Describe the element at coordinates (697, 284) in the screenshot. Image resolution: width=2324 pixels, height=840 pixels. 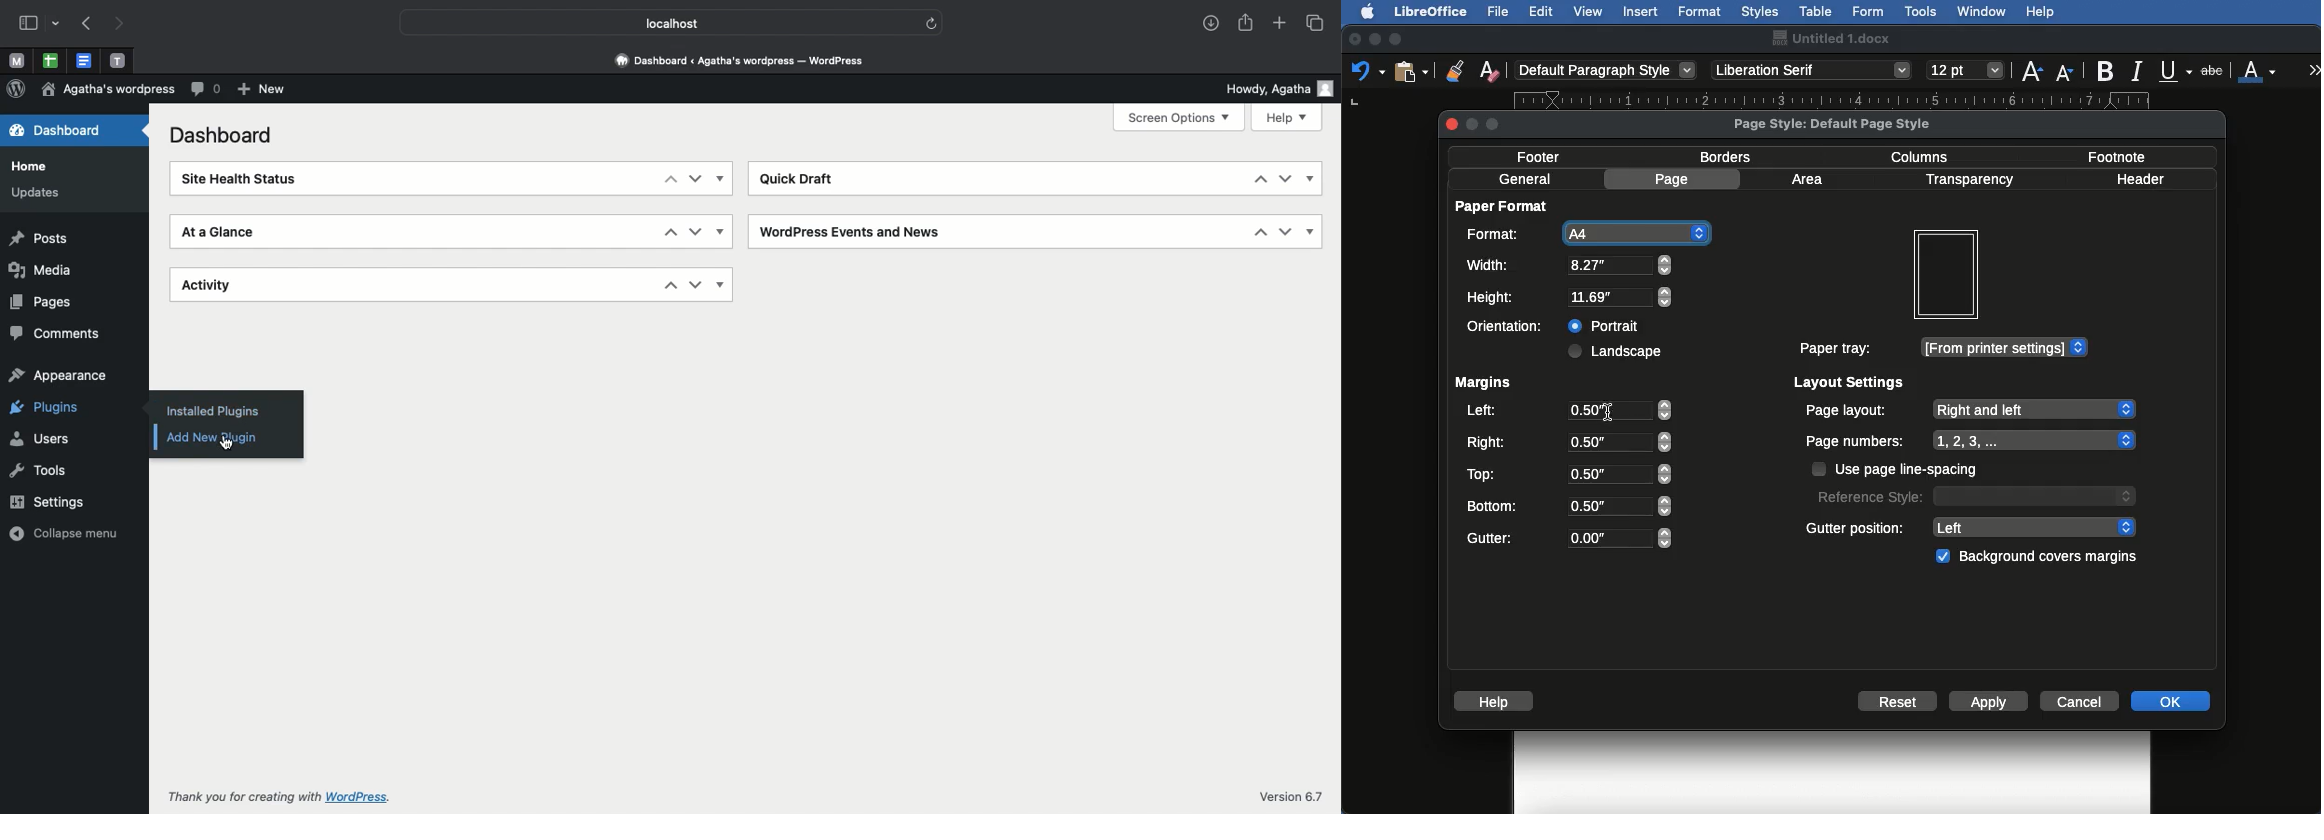
I see `Down` at that location.